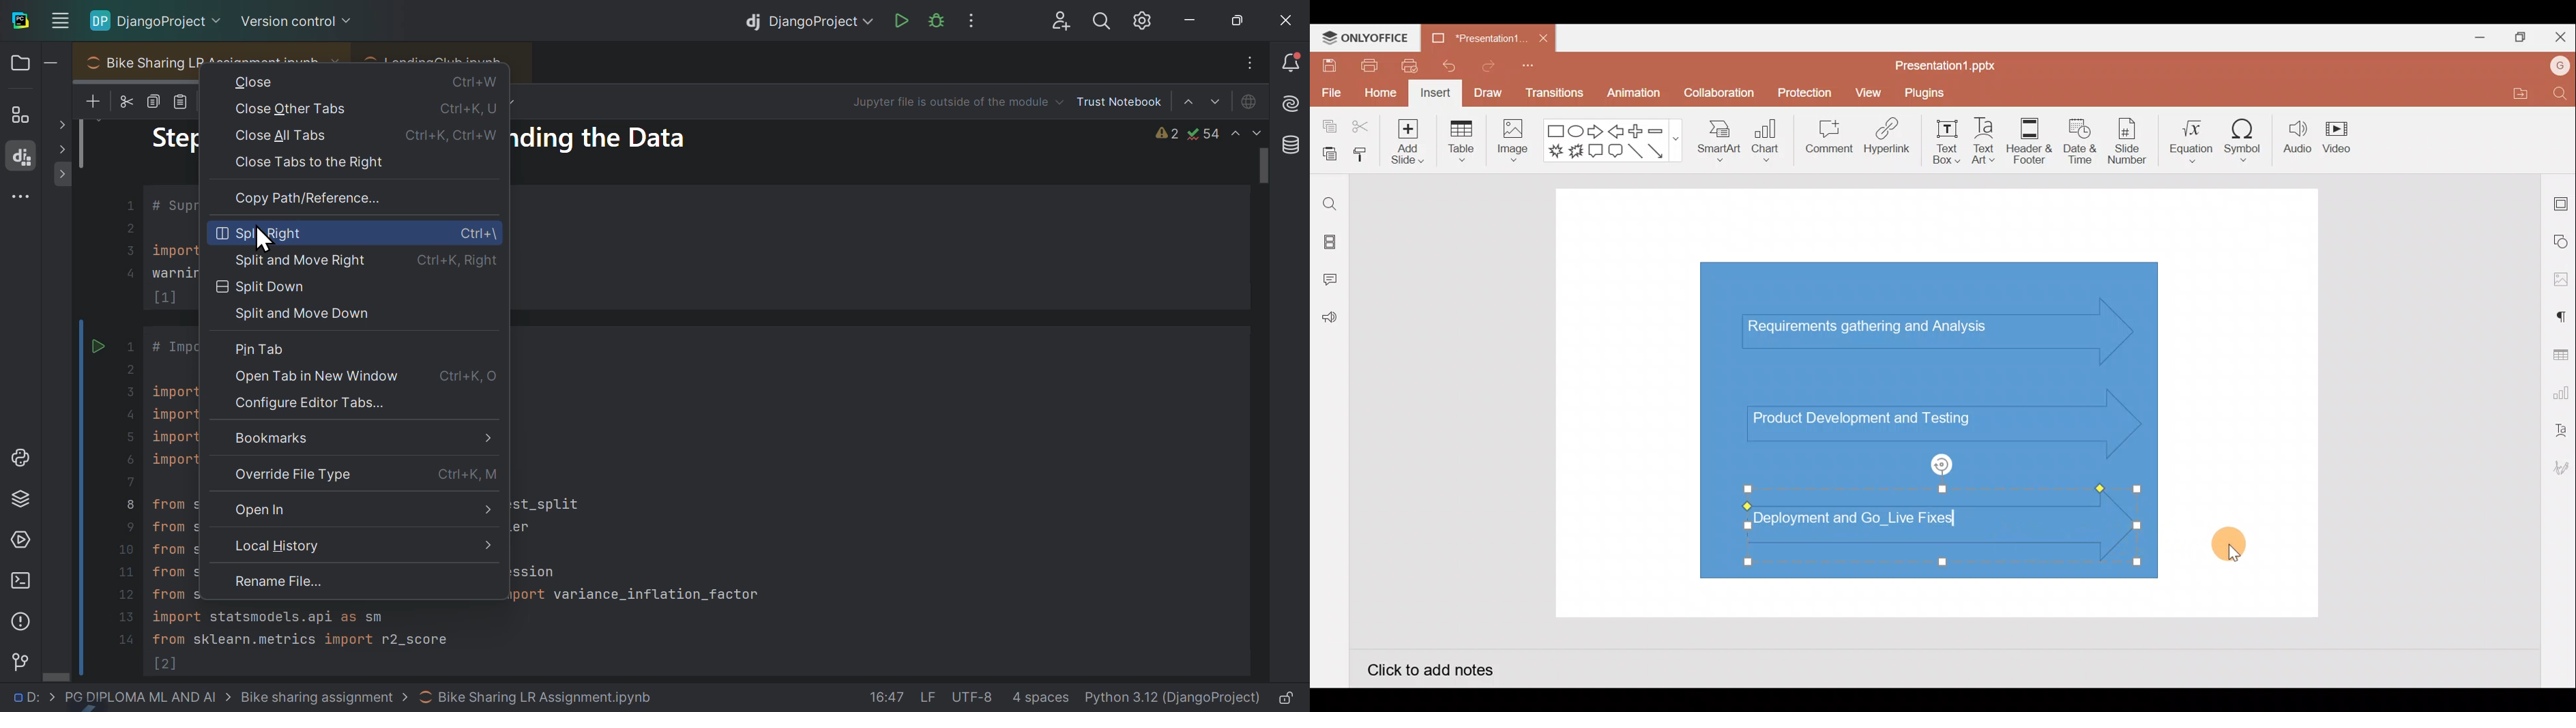  Describe the element at coordinates (1361, 127) in the screenshot. I see `Cut` at that location.